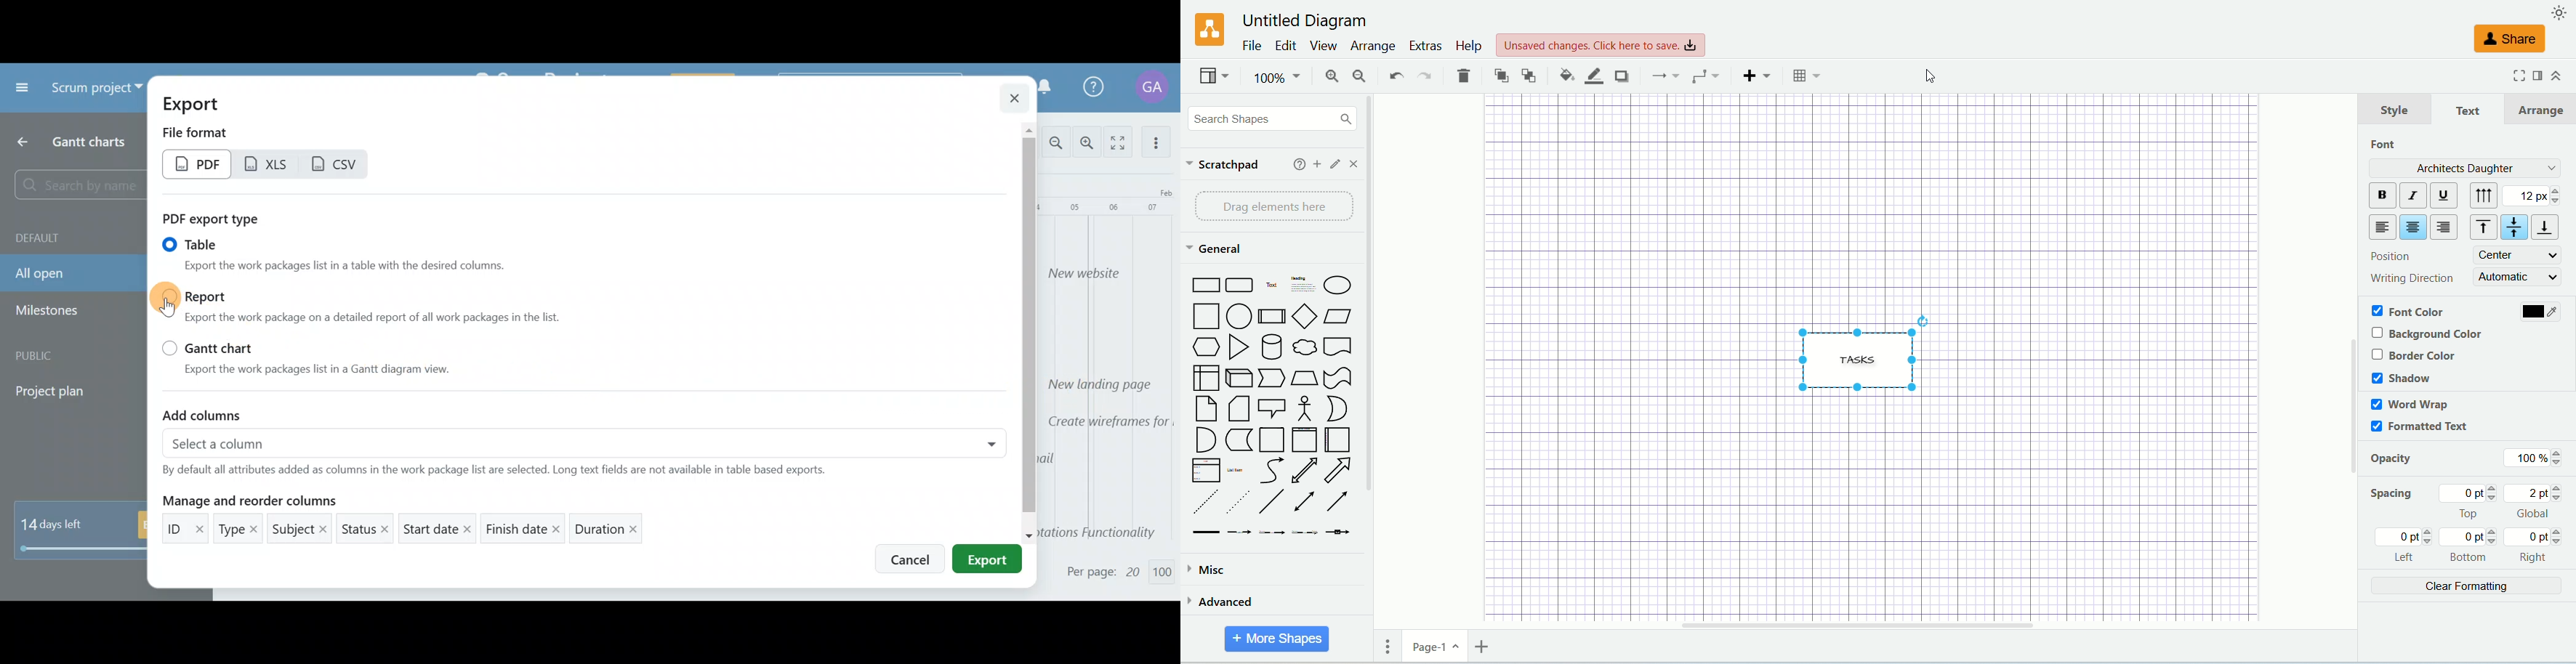 The height and width of the screenshot is (672, 2576). What do you see at coordinates (582, 442) in the screenshot?
I see `Select a column` at bounding box center [582, 442].